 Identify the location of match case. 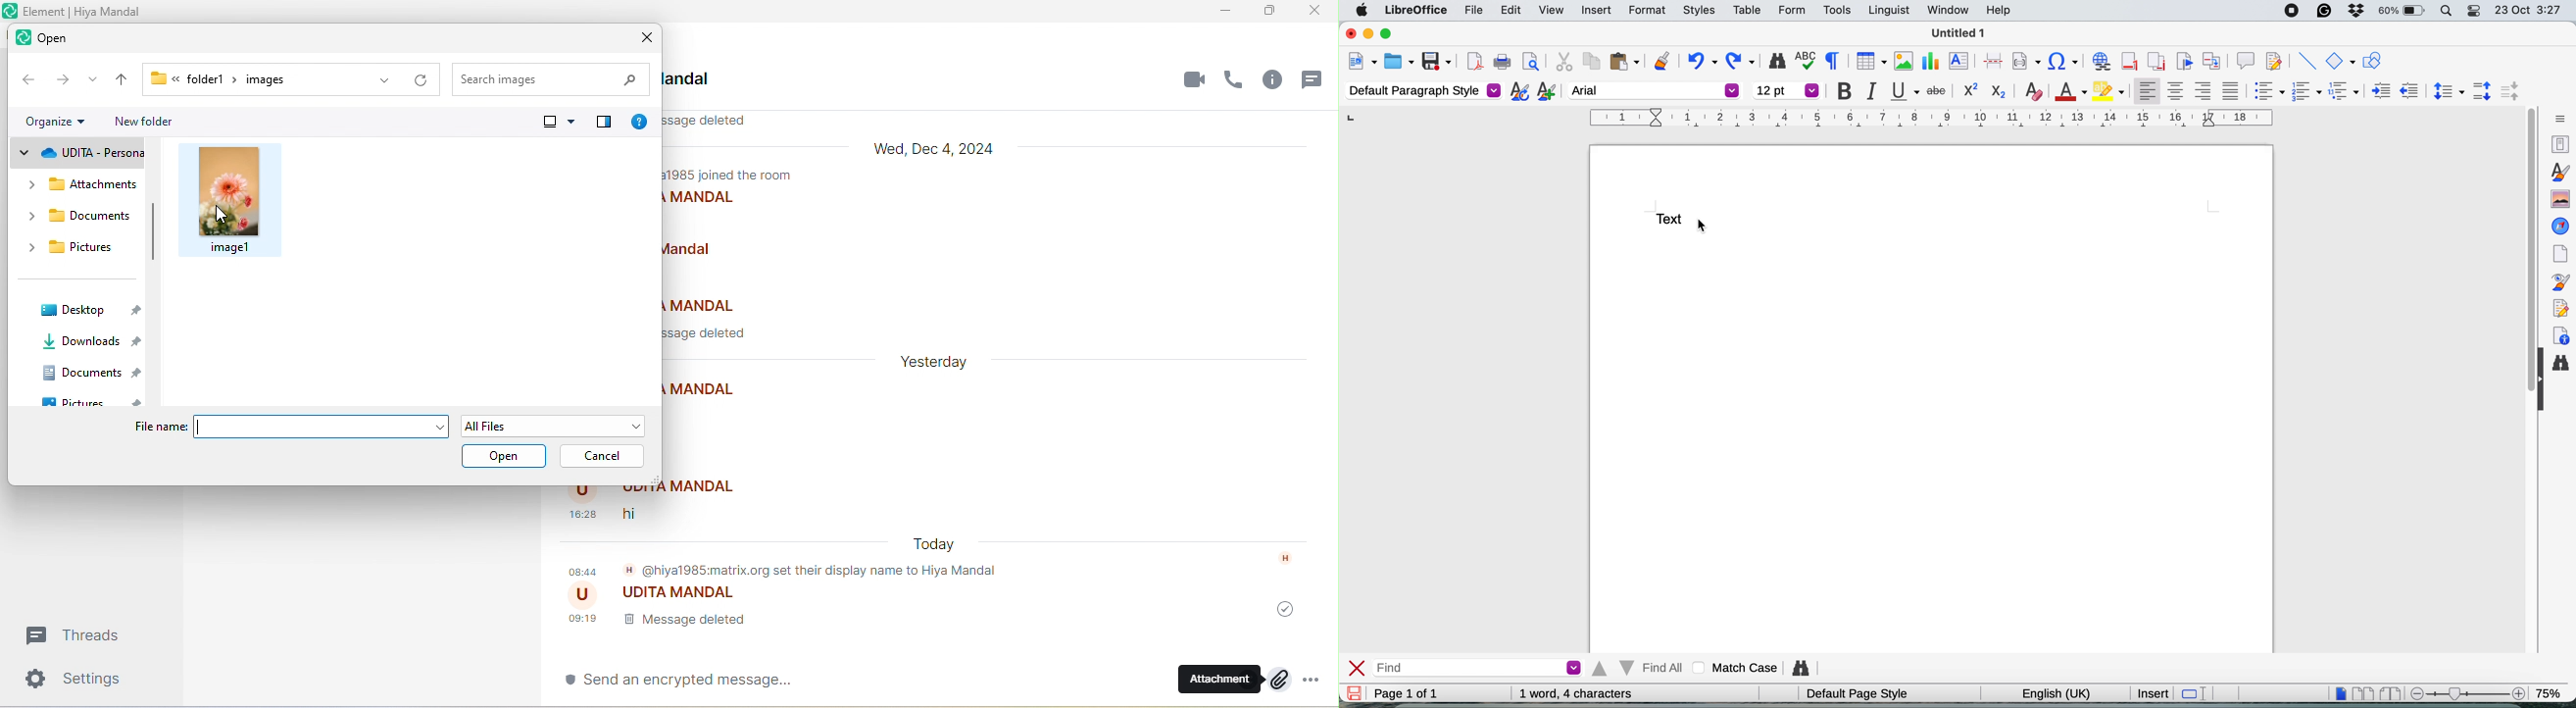
(1732, 668).